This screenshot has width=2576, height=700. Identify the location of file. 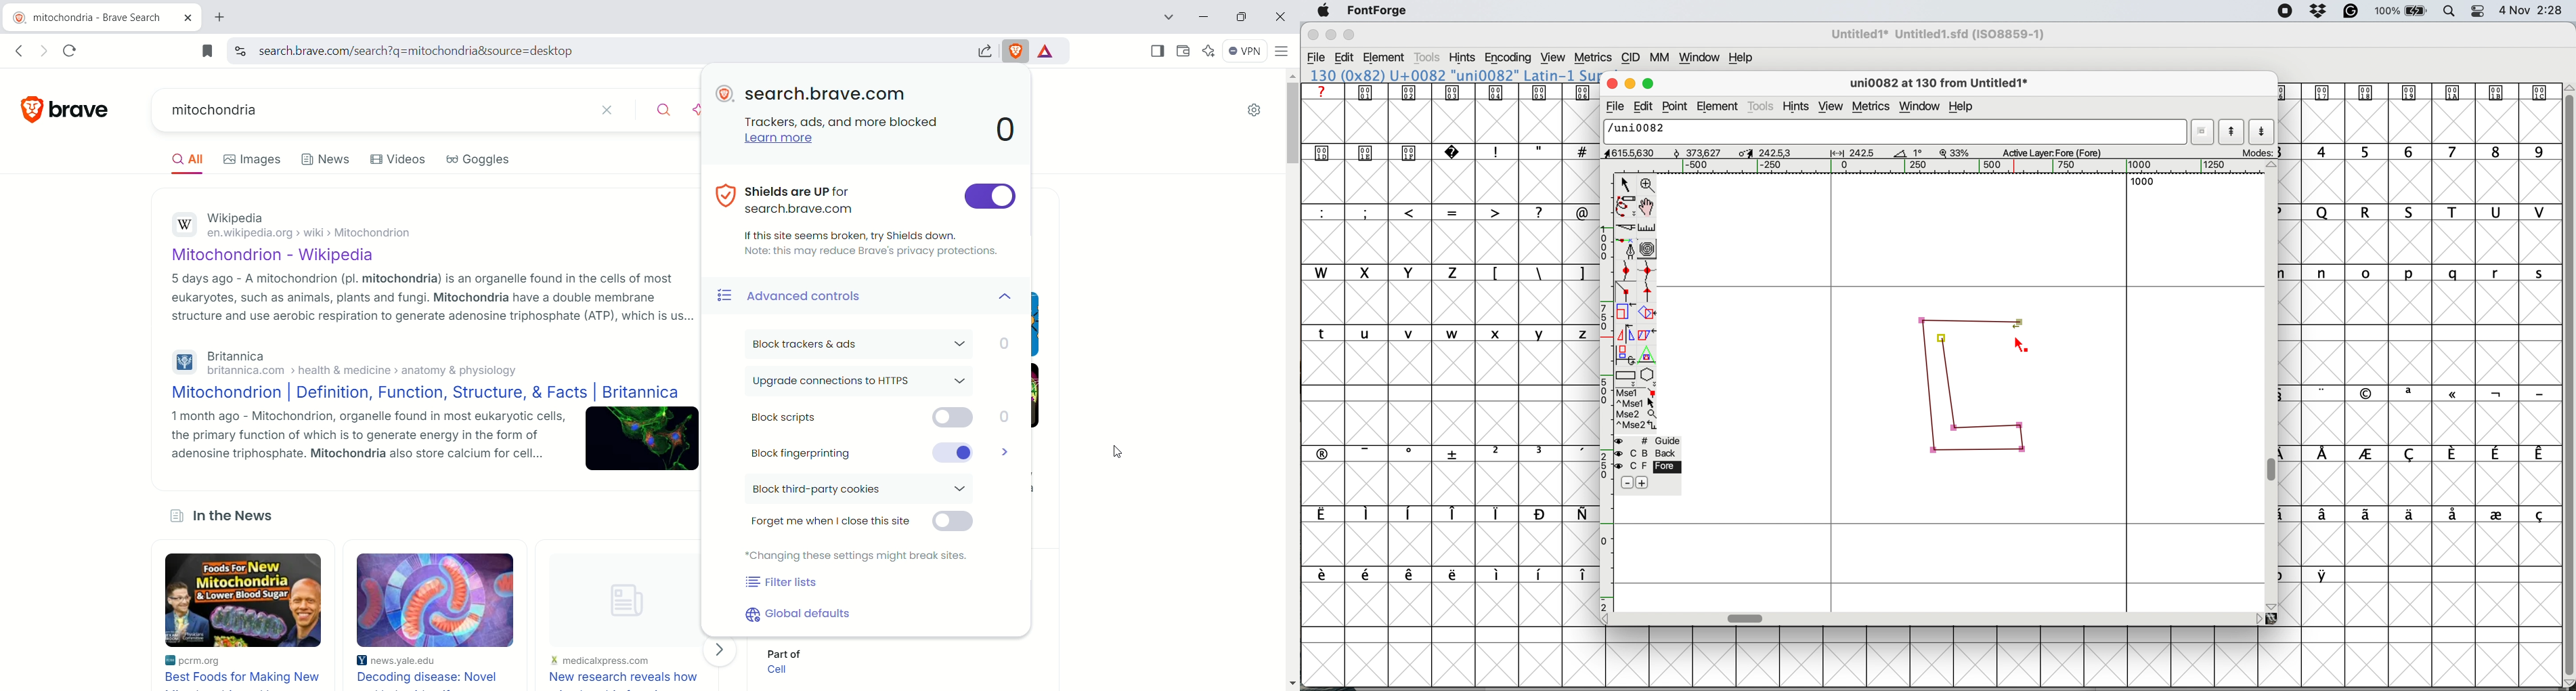
(1613, 107).